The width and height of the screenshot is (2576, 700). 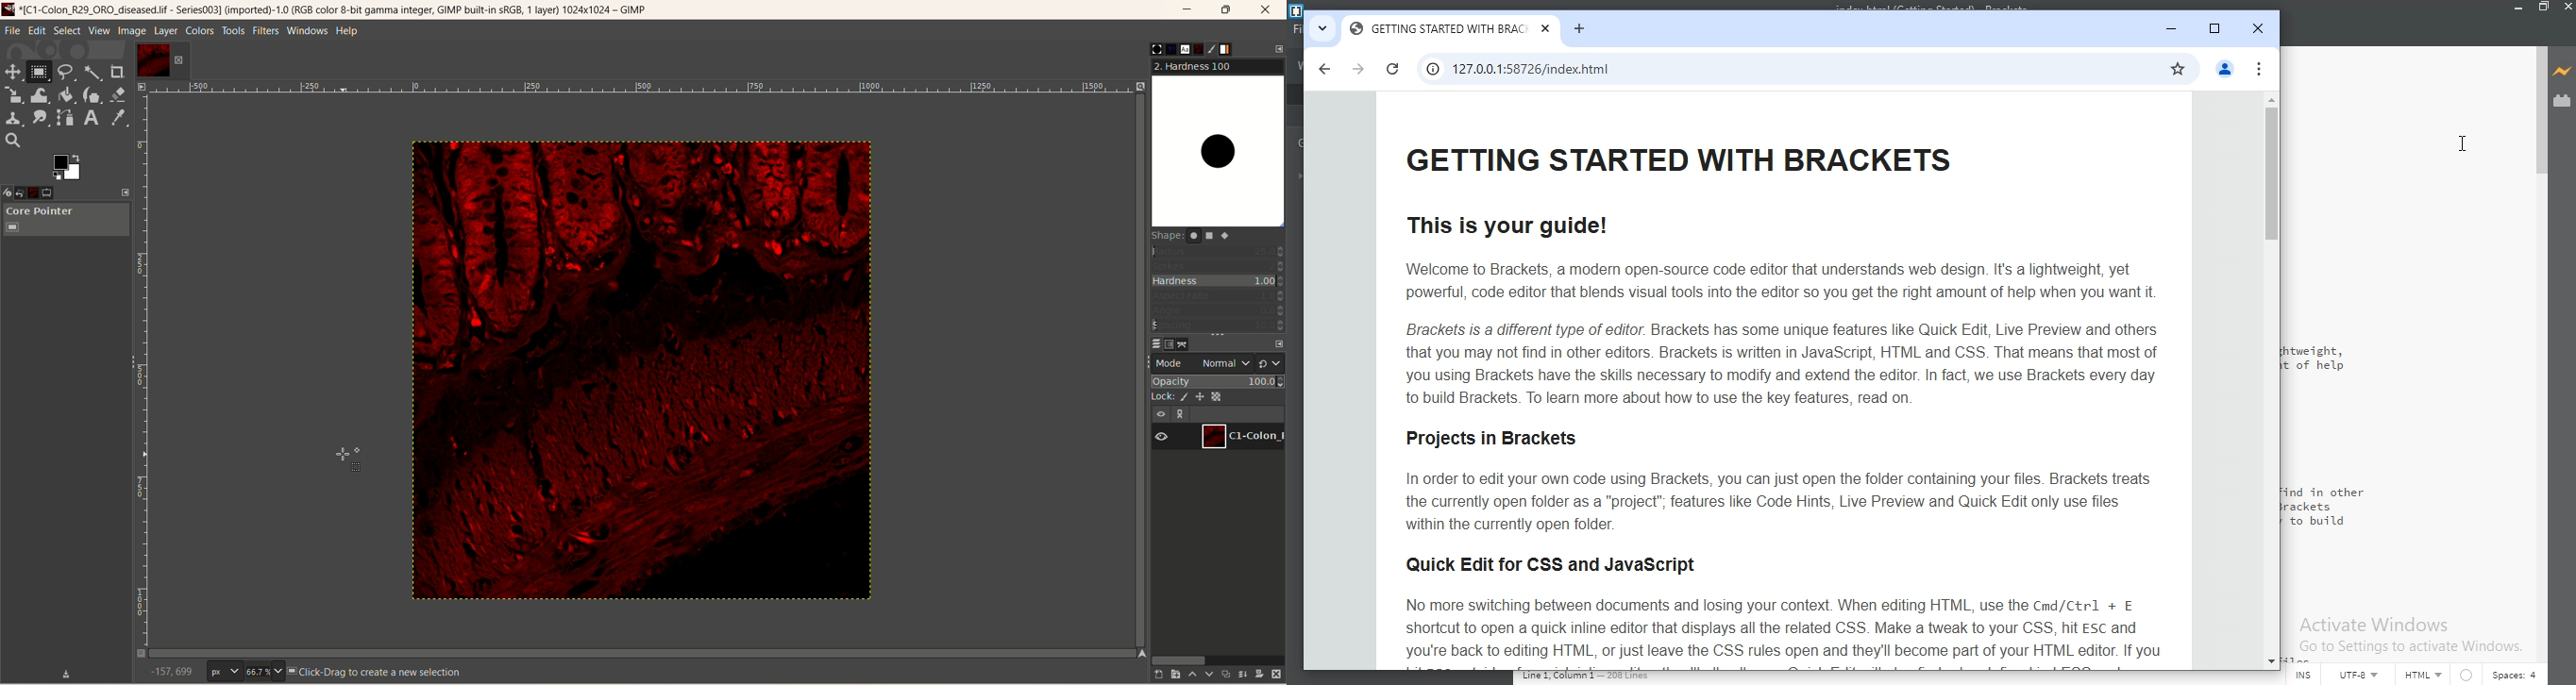 I want to click on minimize, so click(x=2520, y=9).